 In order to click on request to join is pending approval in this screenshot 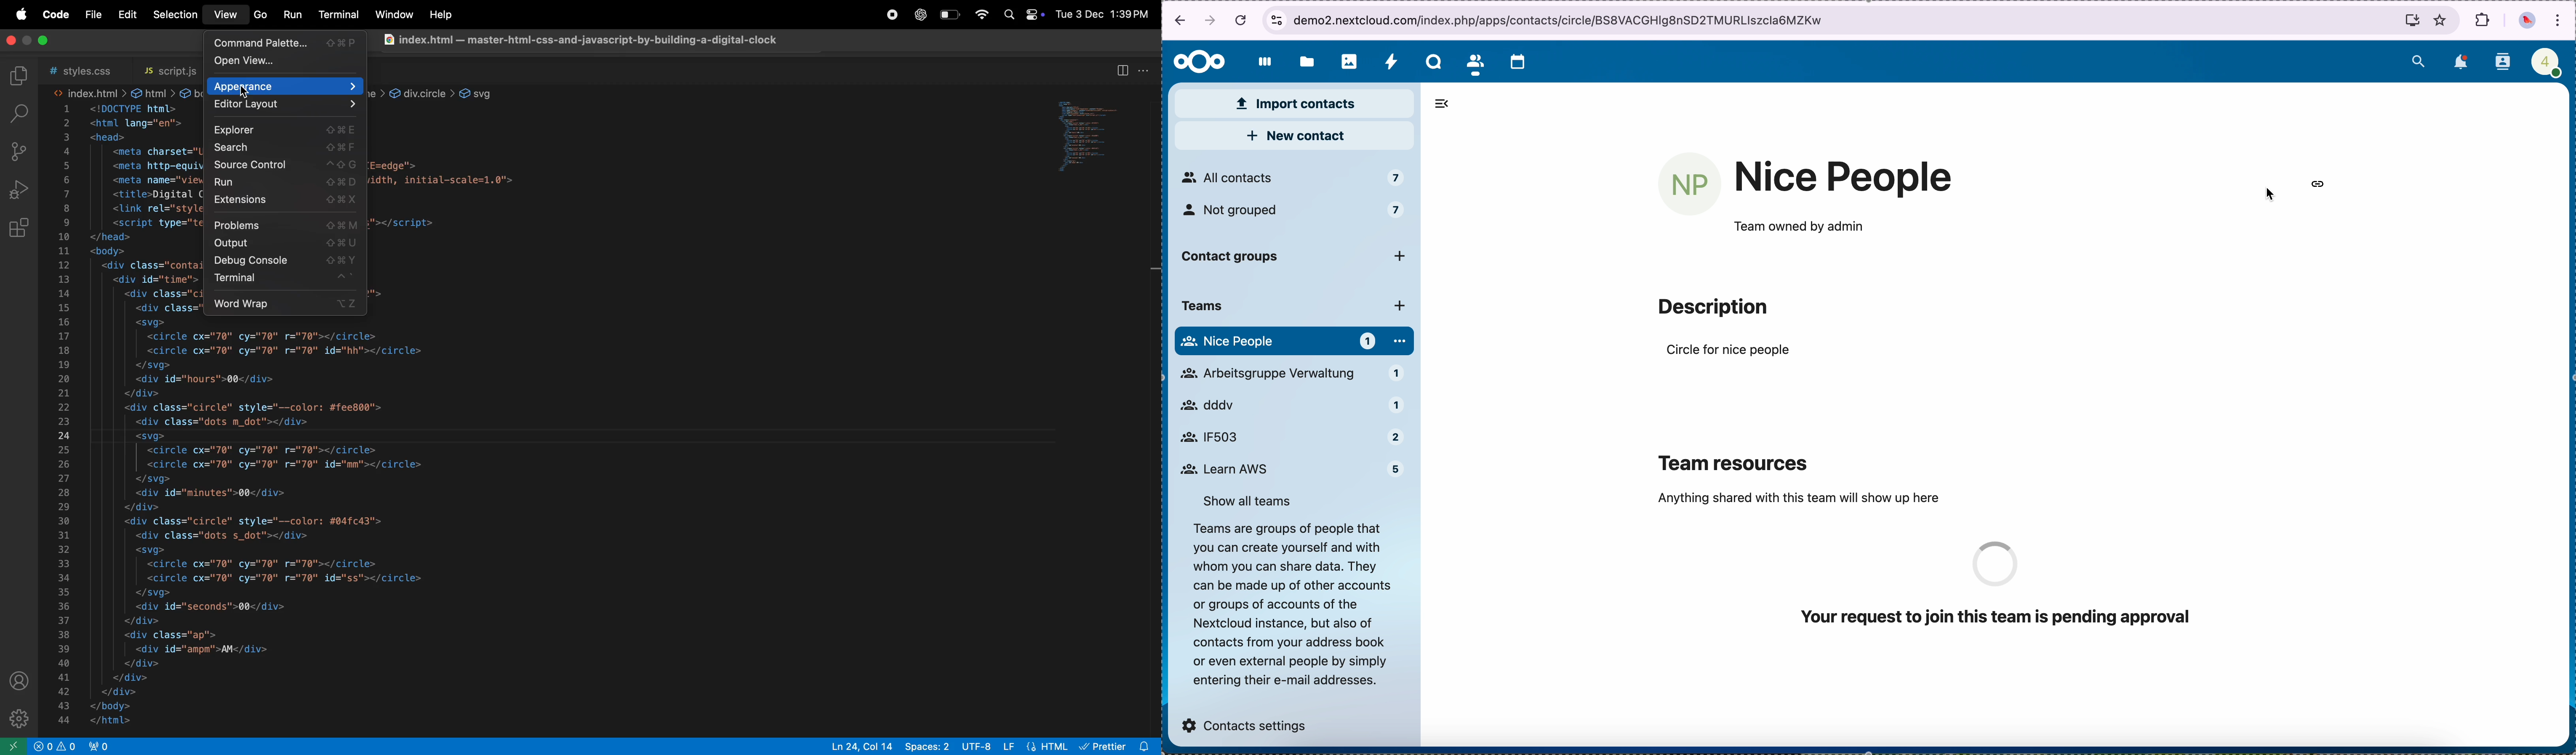, I will do `click(2013, 586)`.